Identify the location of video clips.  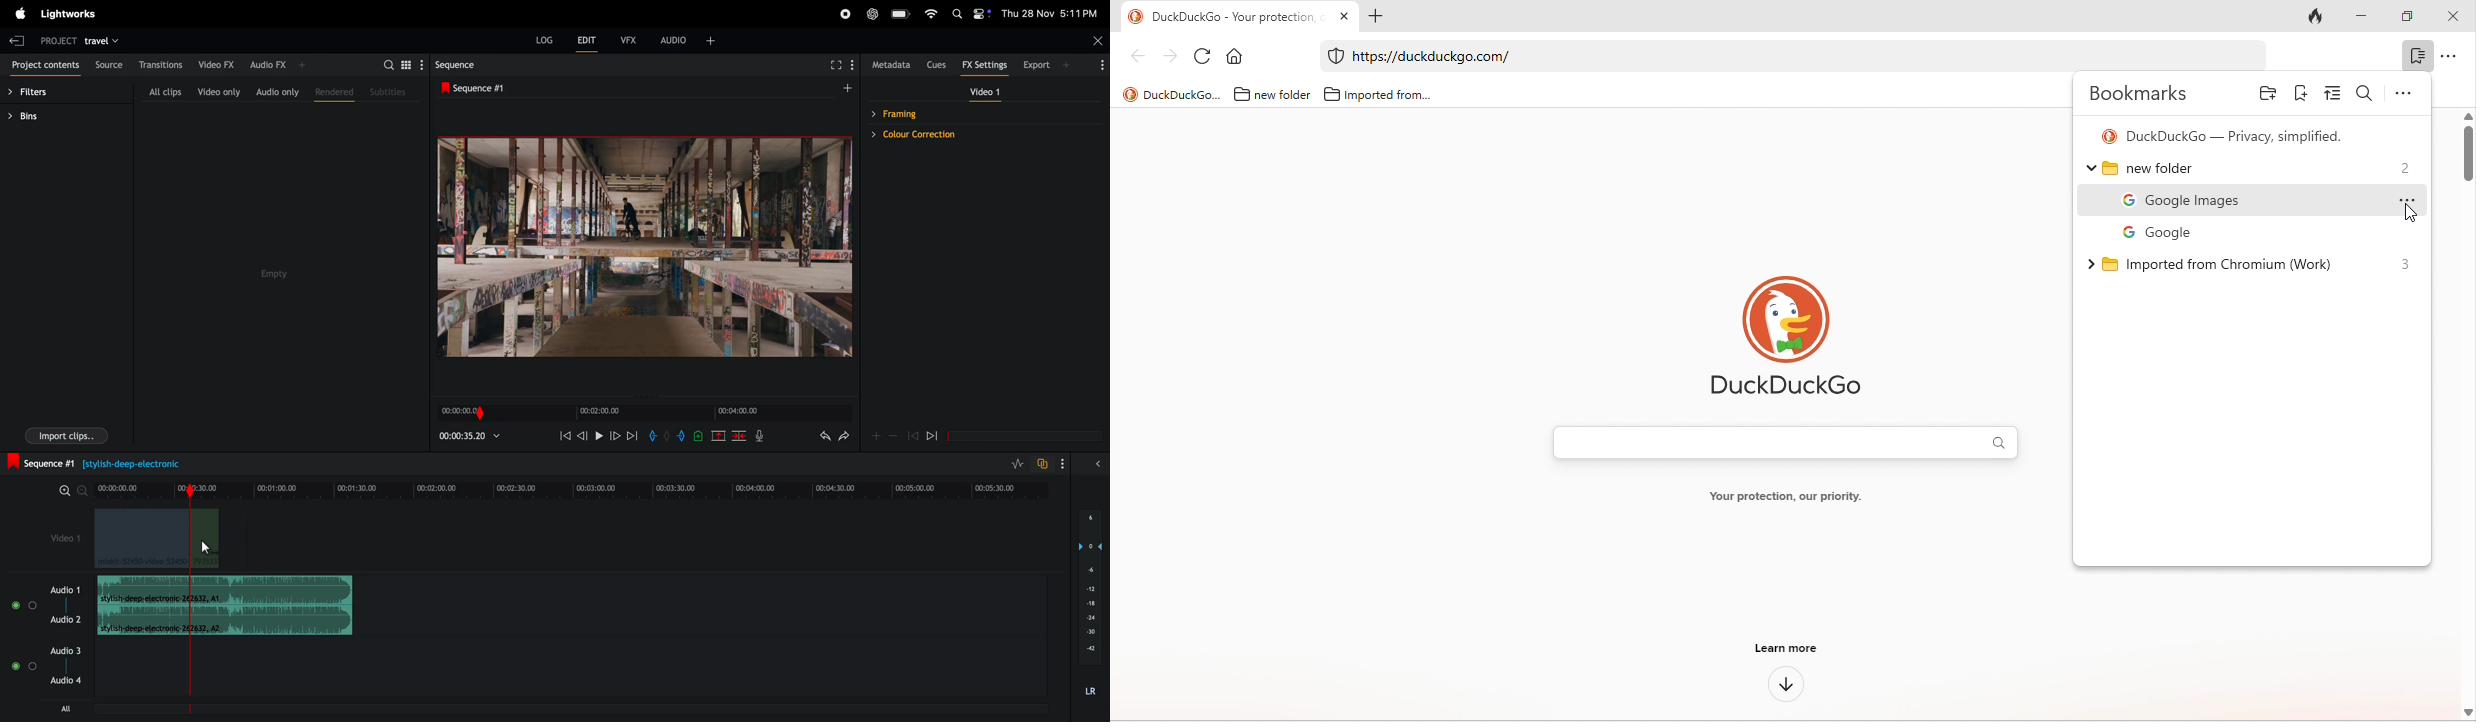
(155, 539).